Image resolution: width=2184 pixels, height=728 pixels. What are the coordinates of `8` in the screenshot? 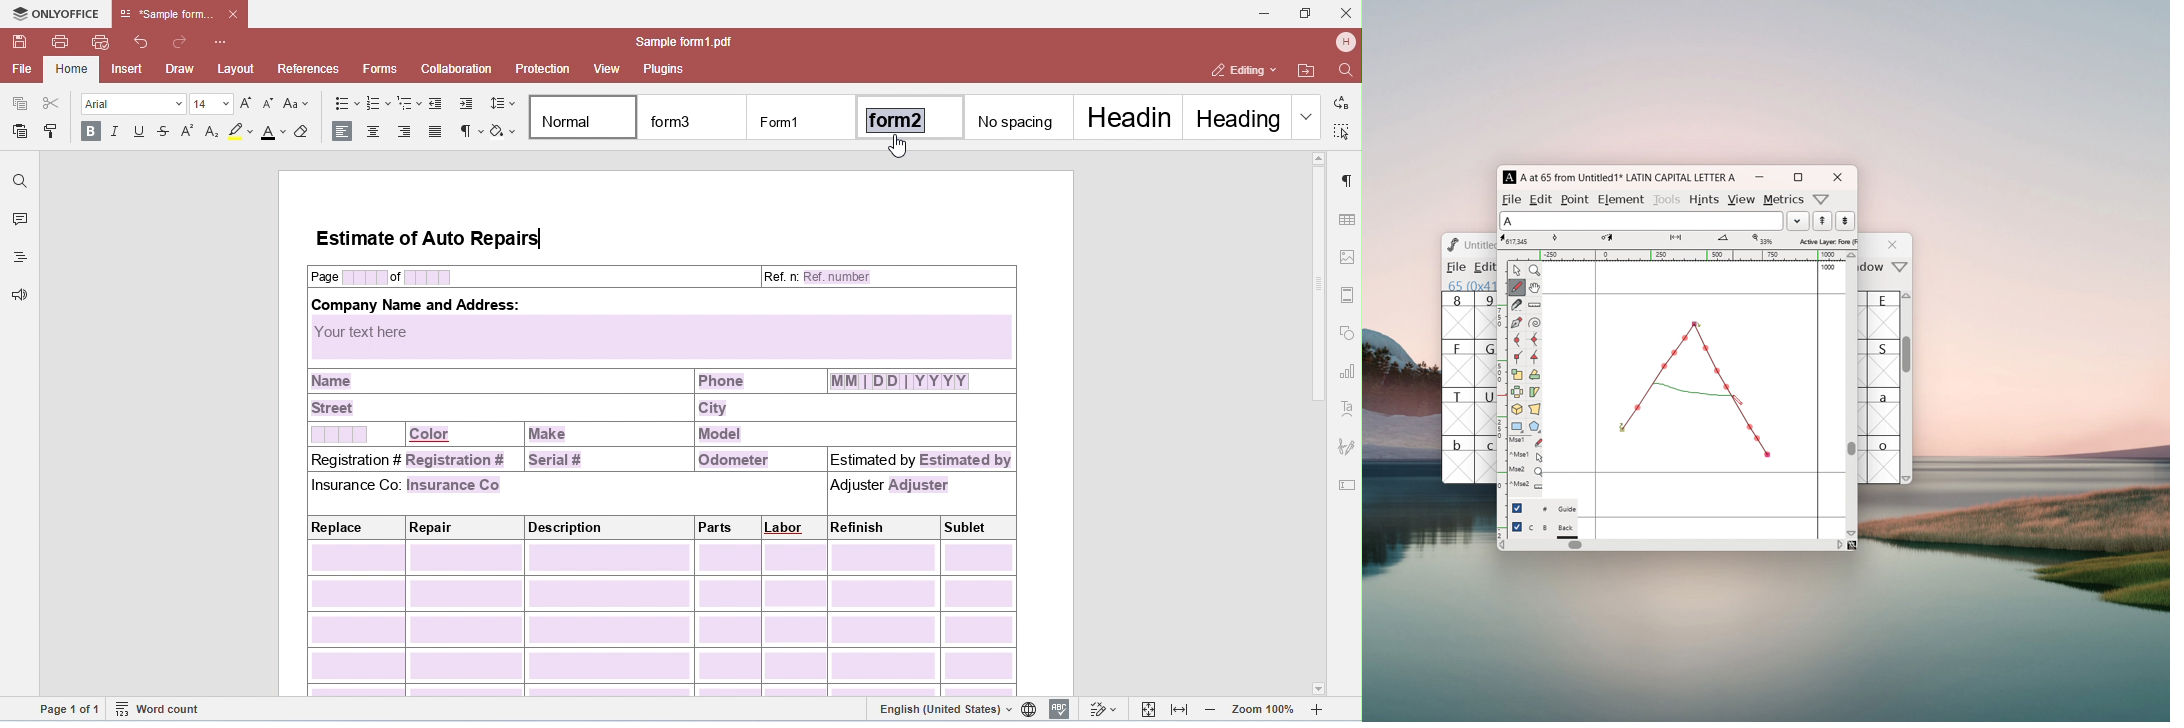 It's located at (1458, 316).